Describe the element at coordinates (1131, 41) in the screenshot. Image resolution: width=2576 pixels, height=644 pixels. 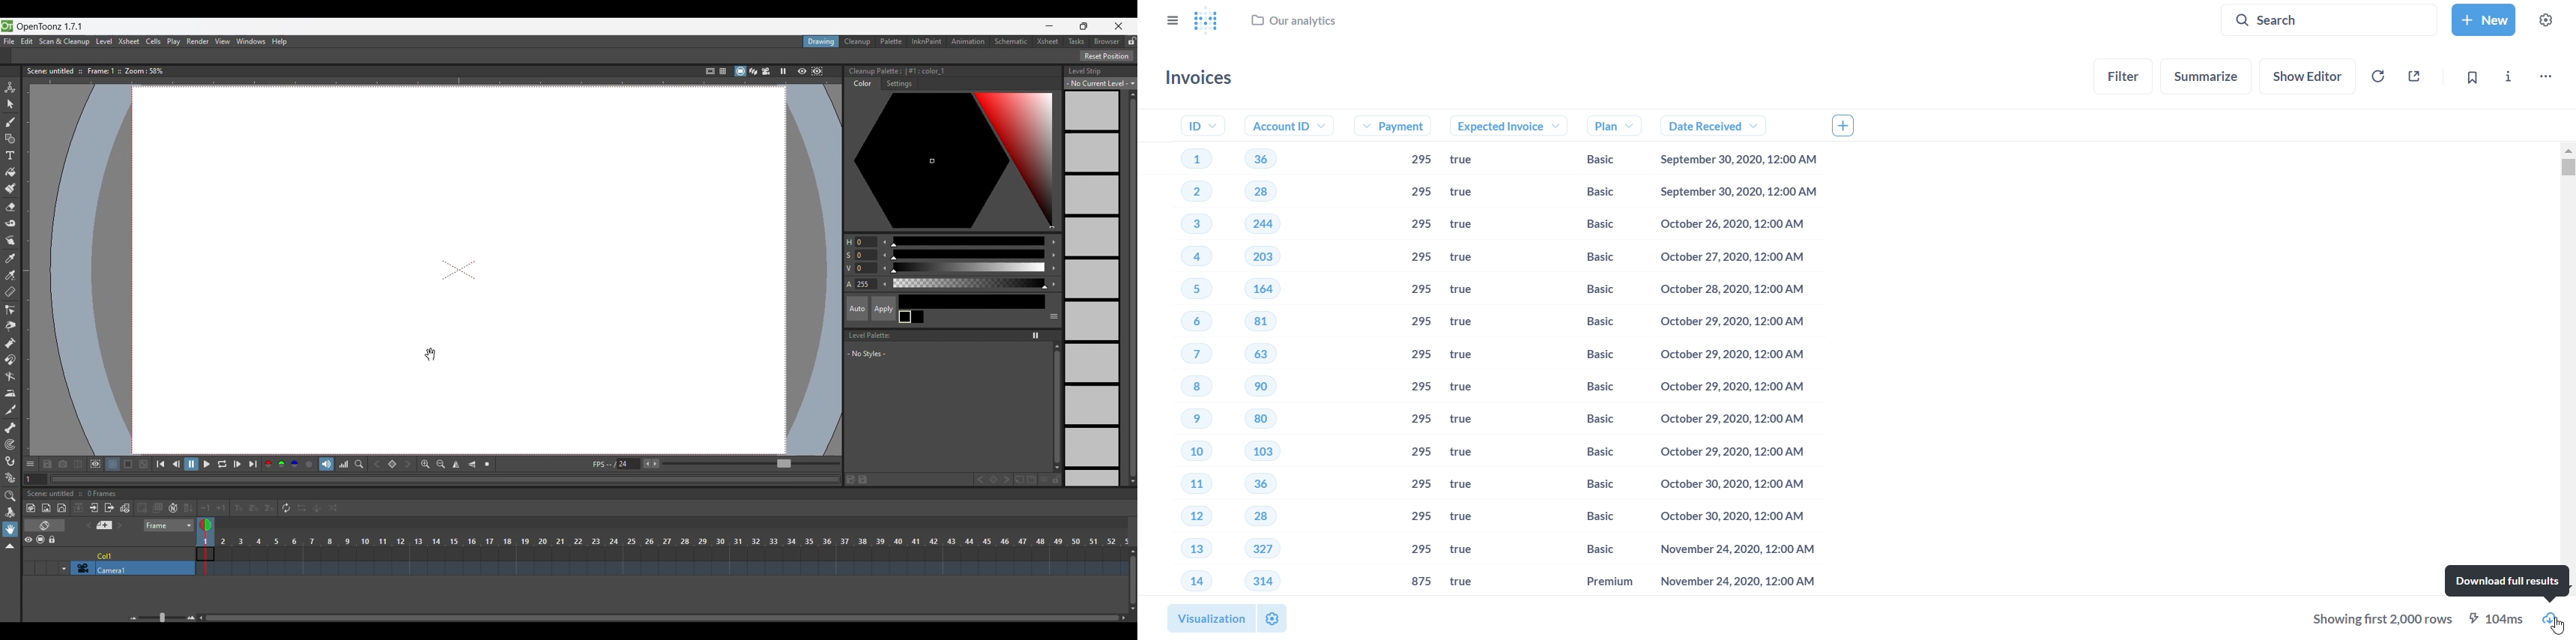
I see `Lock rooms tab` at that location.